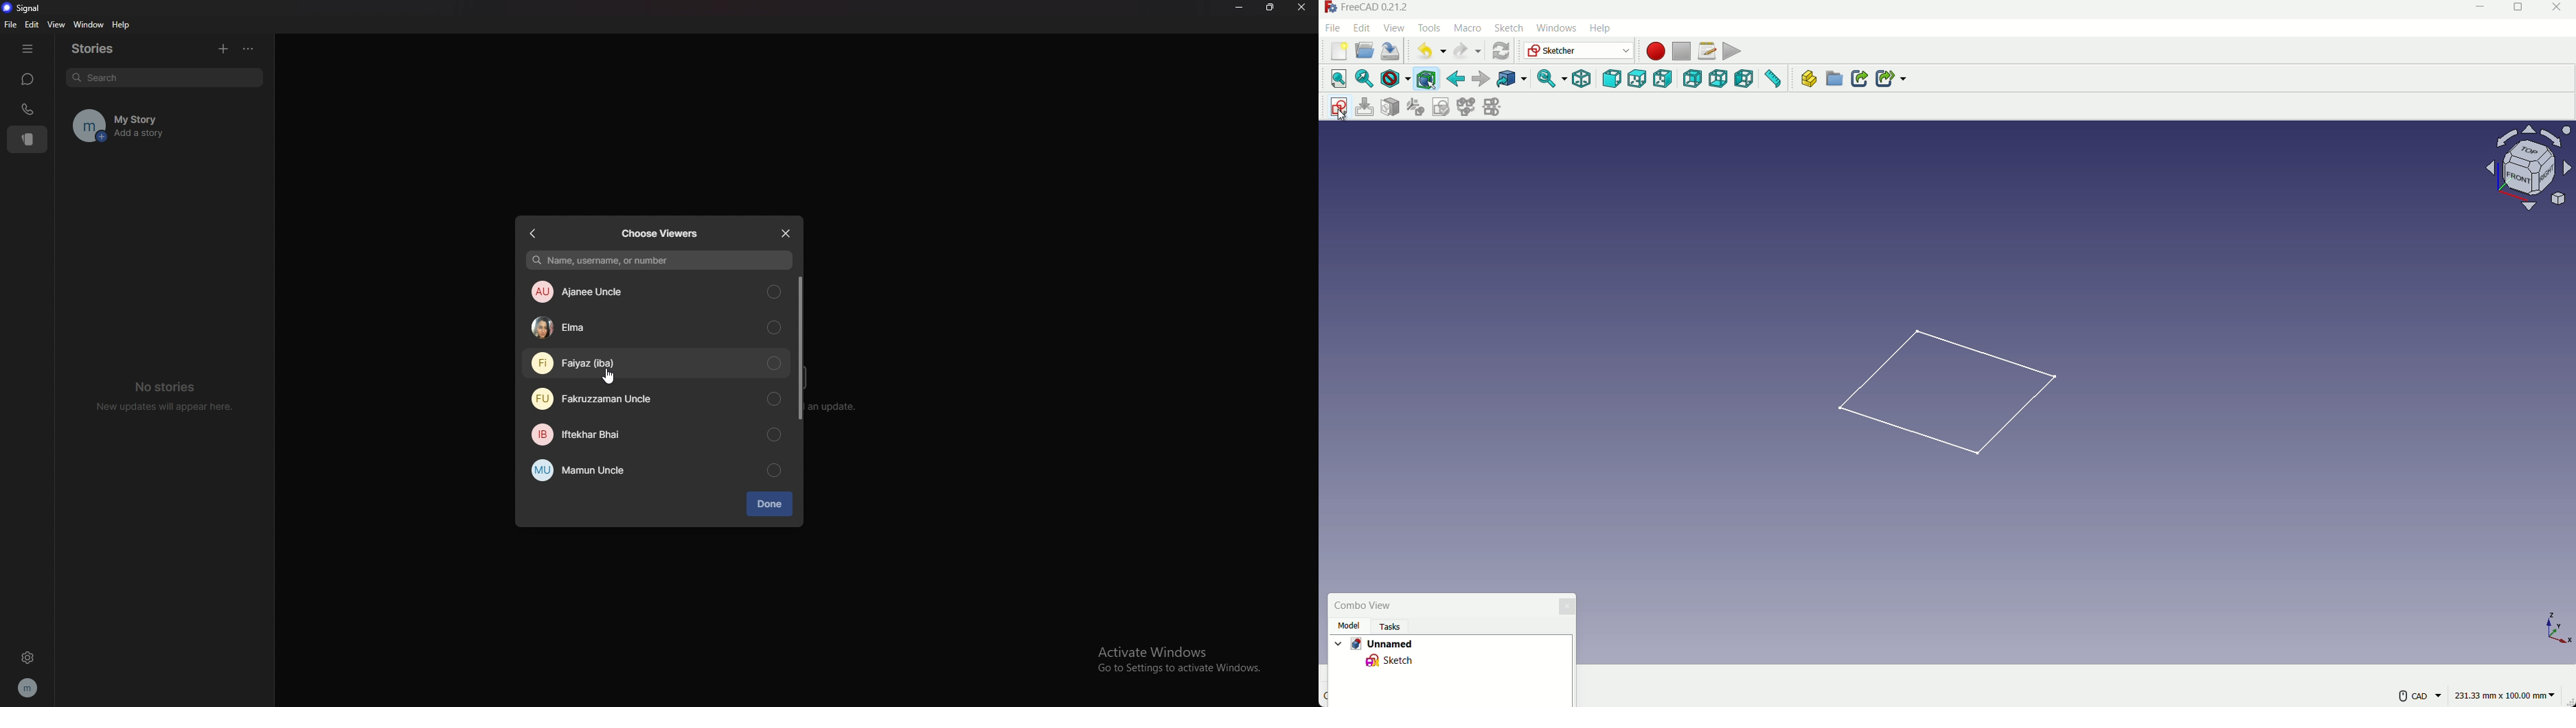 This screenshot has width=2576, height=728. Describe the element at coordinates (1415, 107) in the screenshot. I see `reorient sketches` at that location.